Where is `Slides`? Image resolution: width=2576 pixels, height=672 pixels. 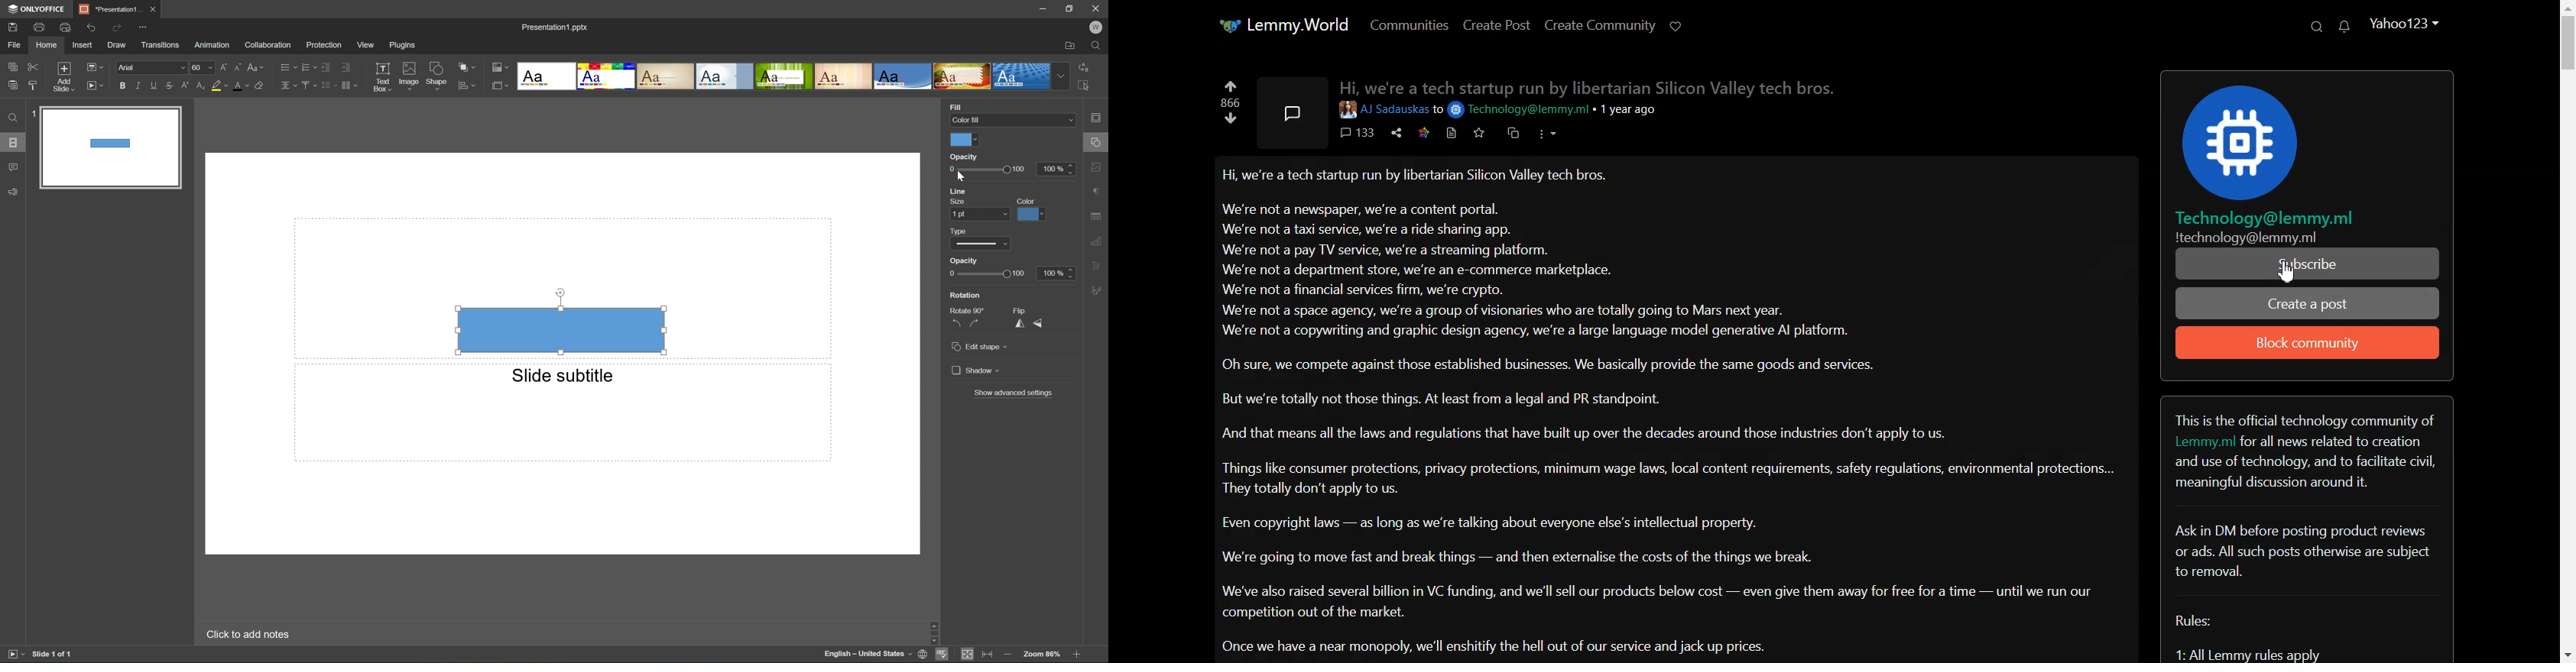 Slides is located at coordinates (13, 142).